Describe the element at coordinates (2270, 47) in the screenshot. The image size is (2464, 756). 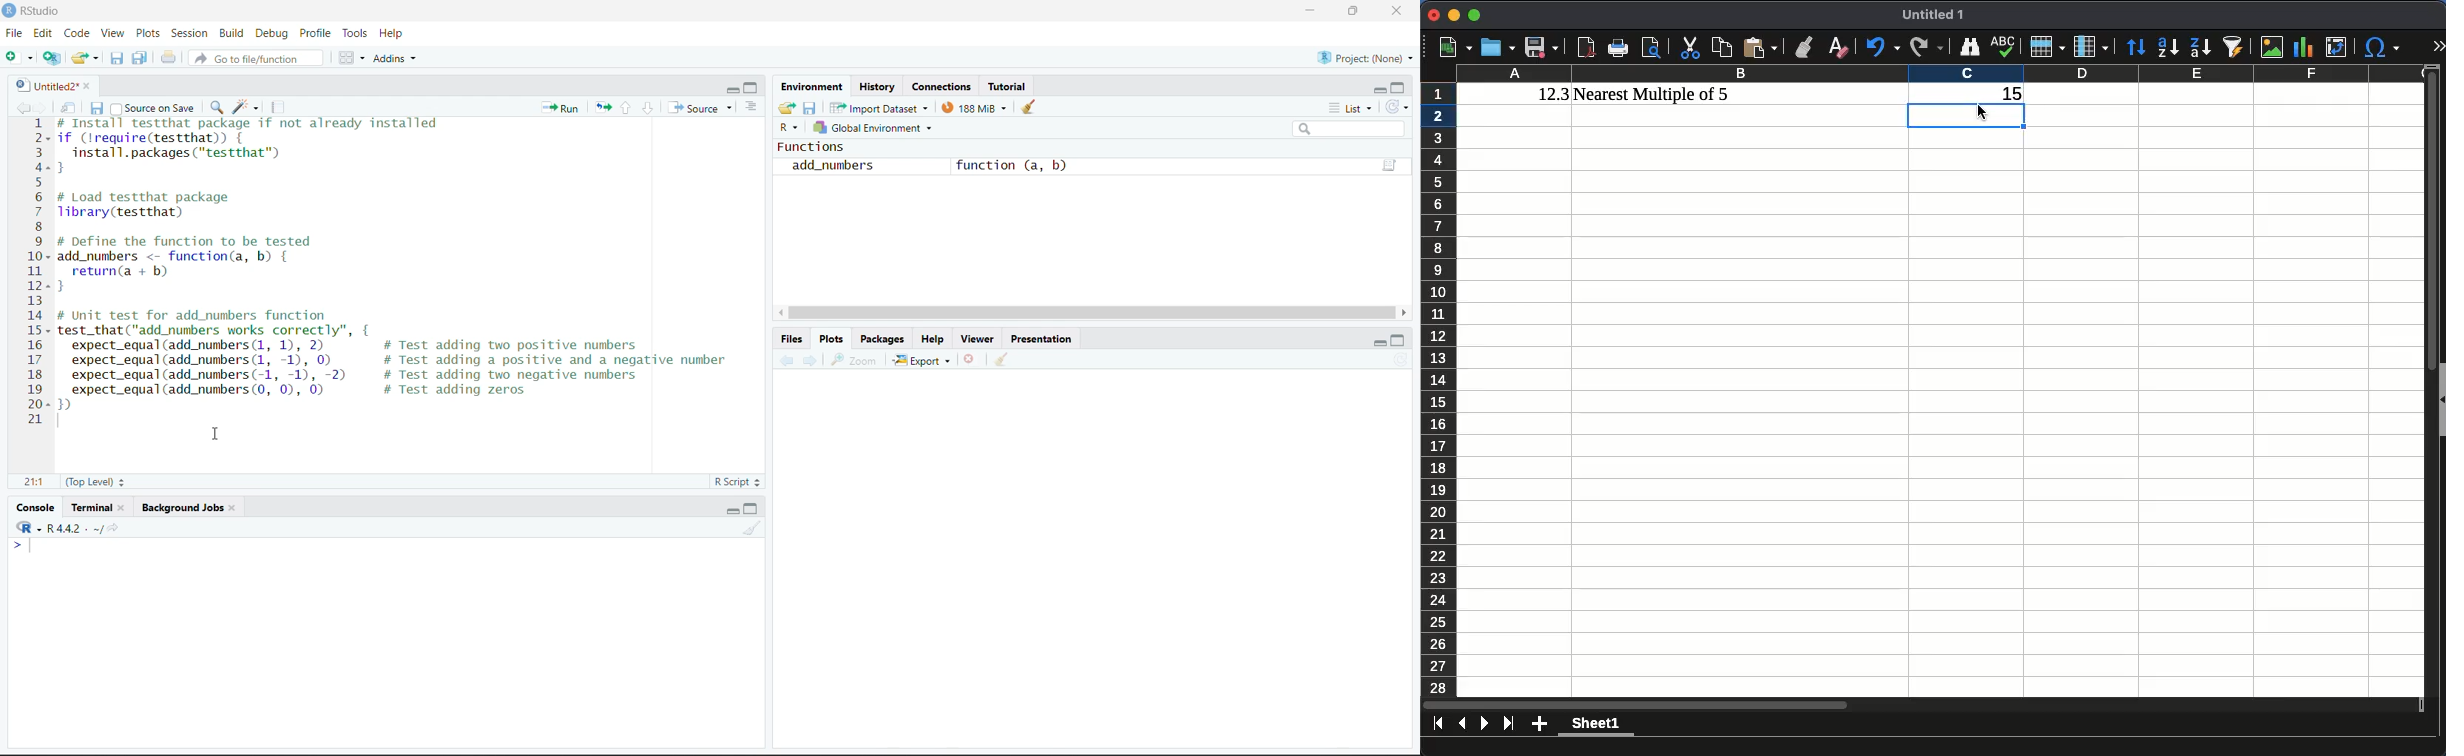
I see `image` at that location.